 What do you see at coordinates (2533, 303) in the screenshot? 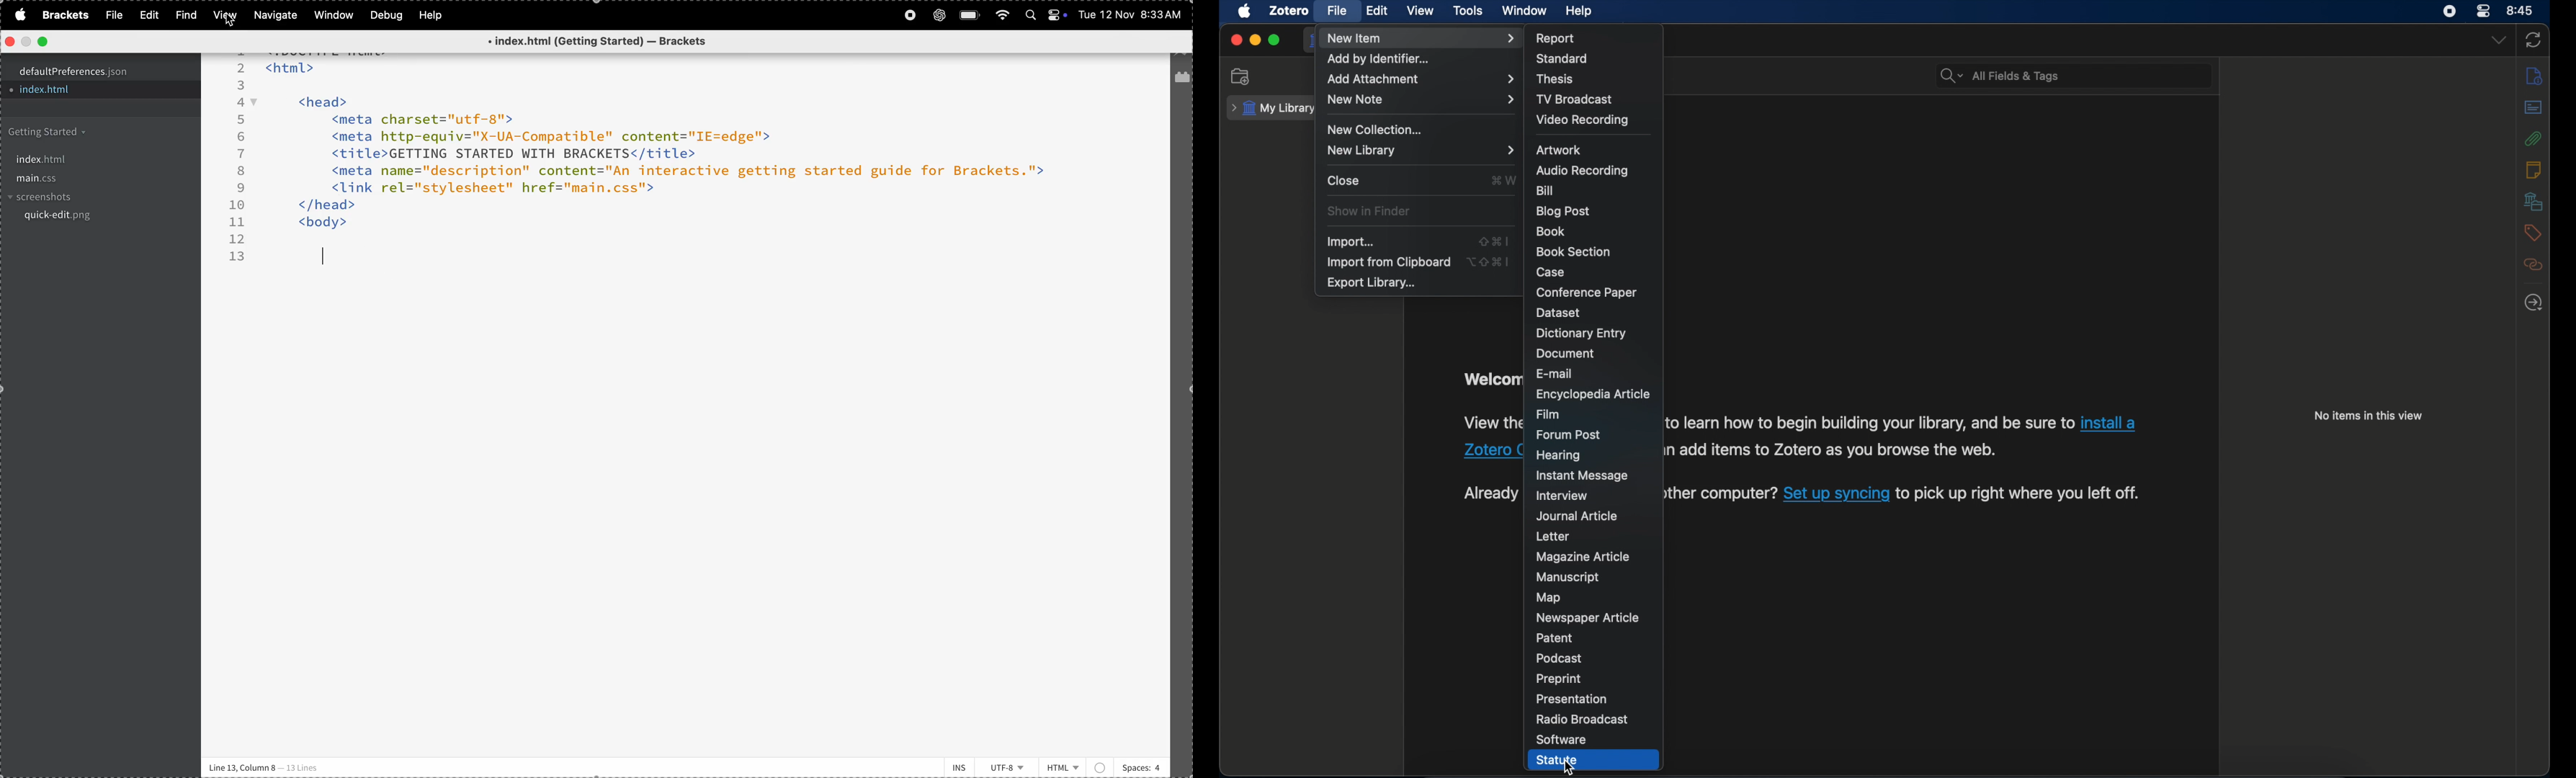
I see `locate` at bounding box center [2533, 303].